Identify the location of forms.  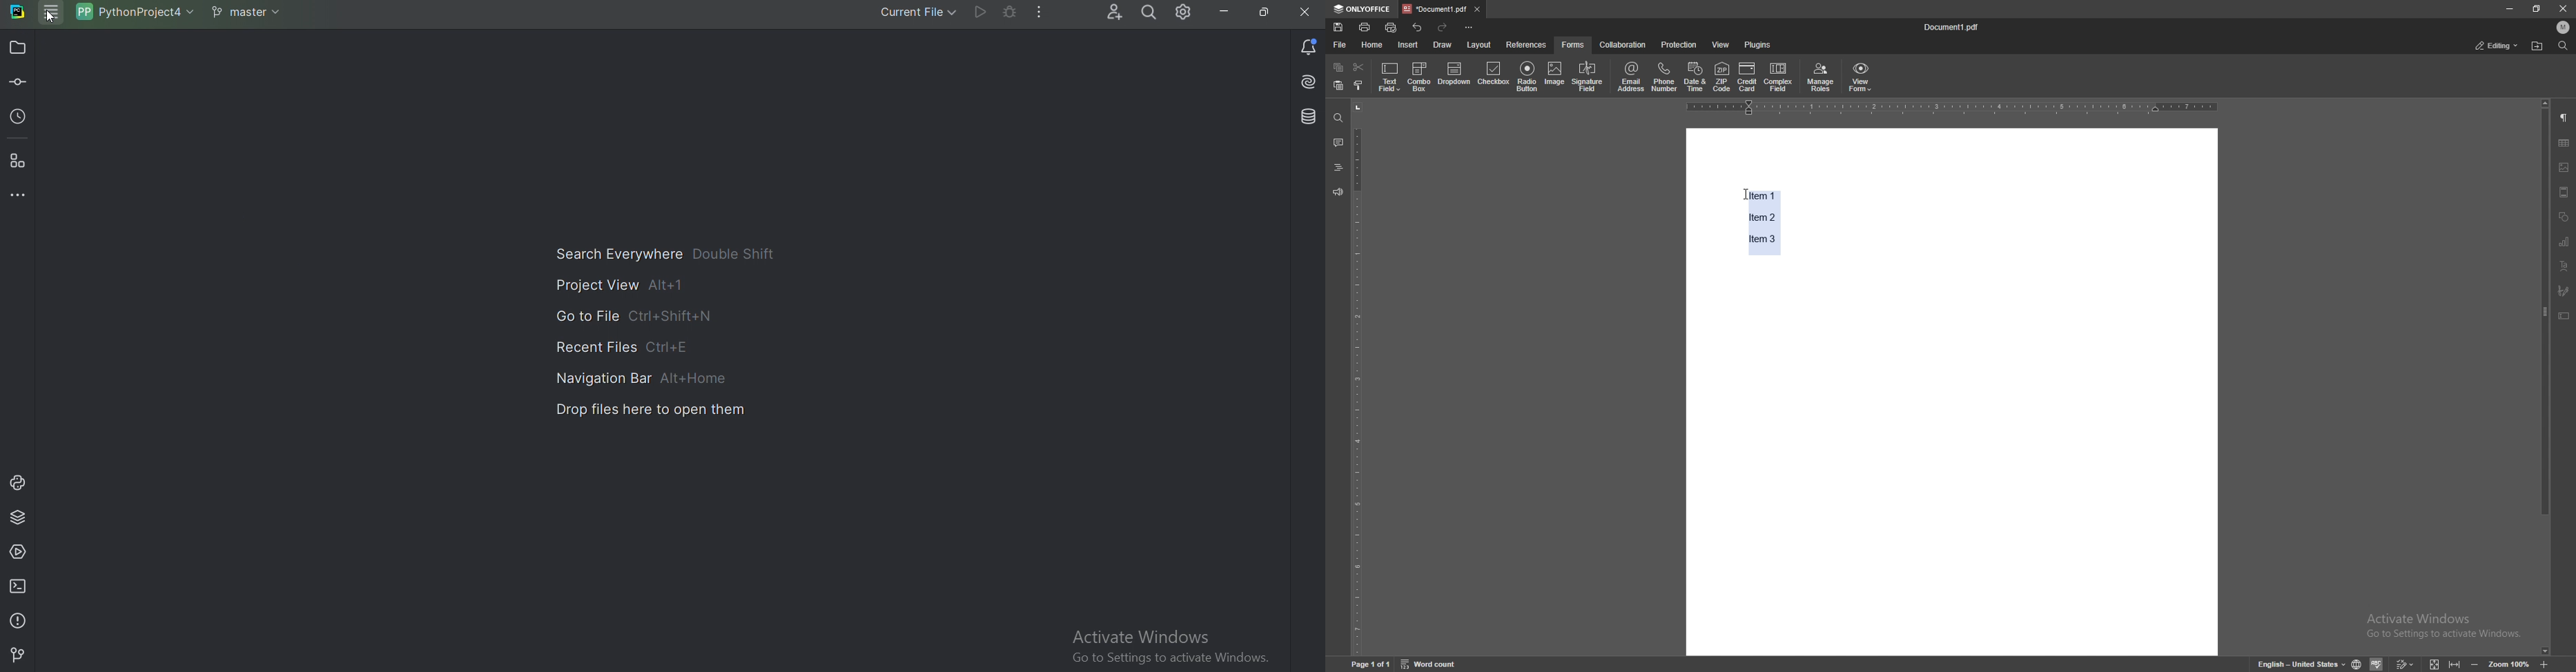
(1573, 45).